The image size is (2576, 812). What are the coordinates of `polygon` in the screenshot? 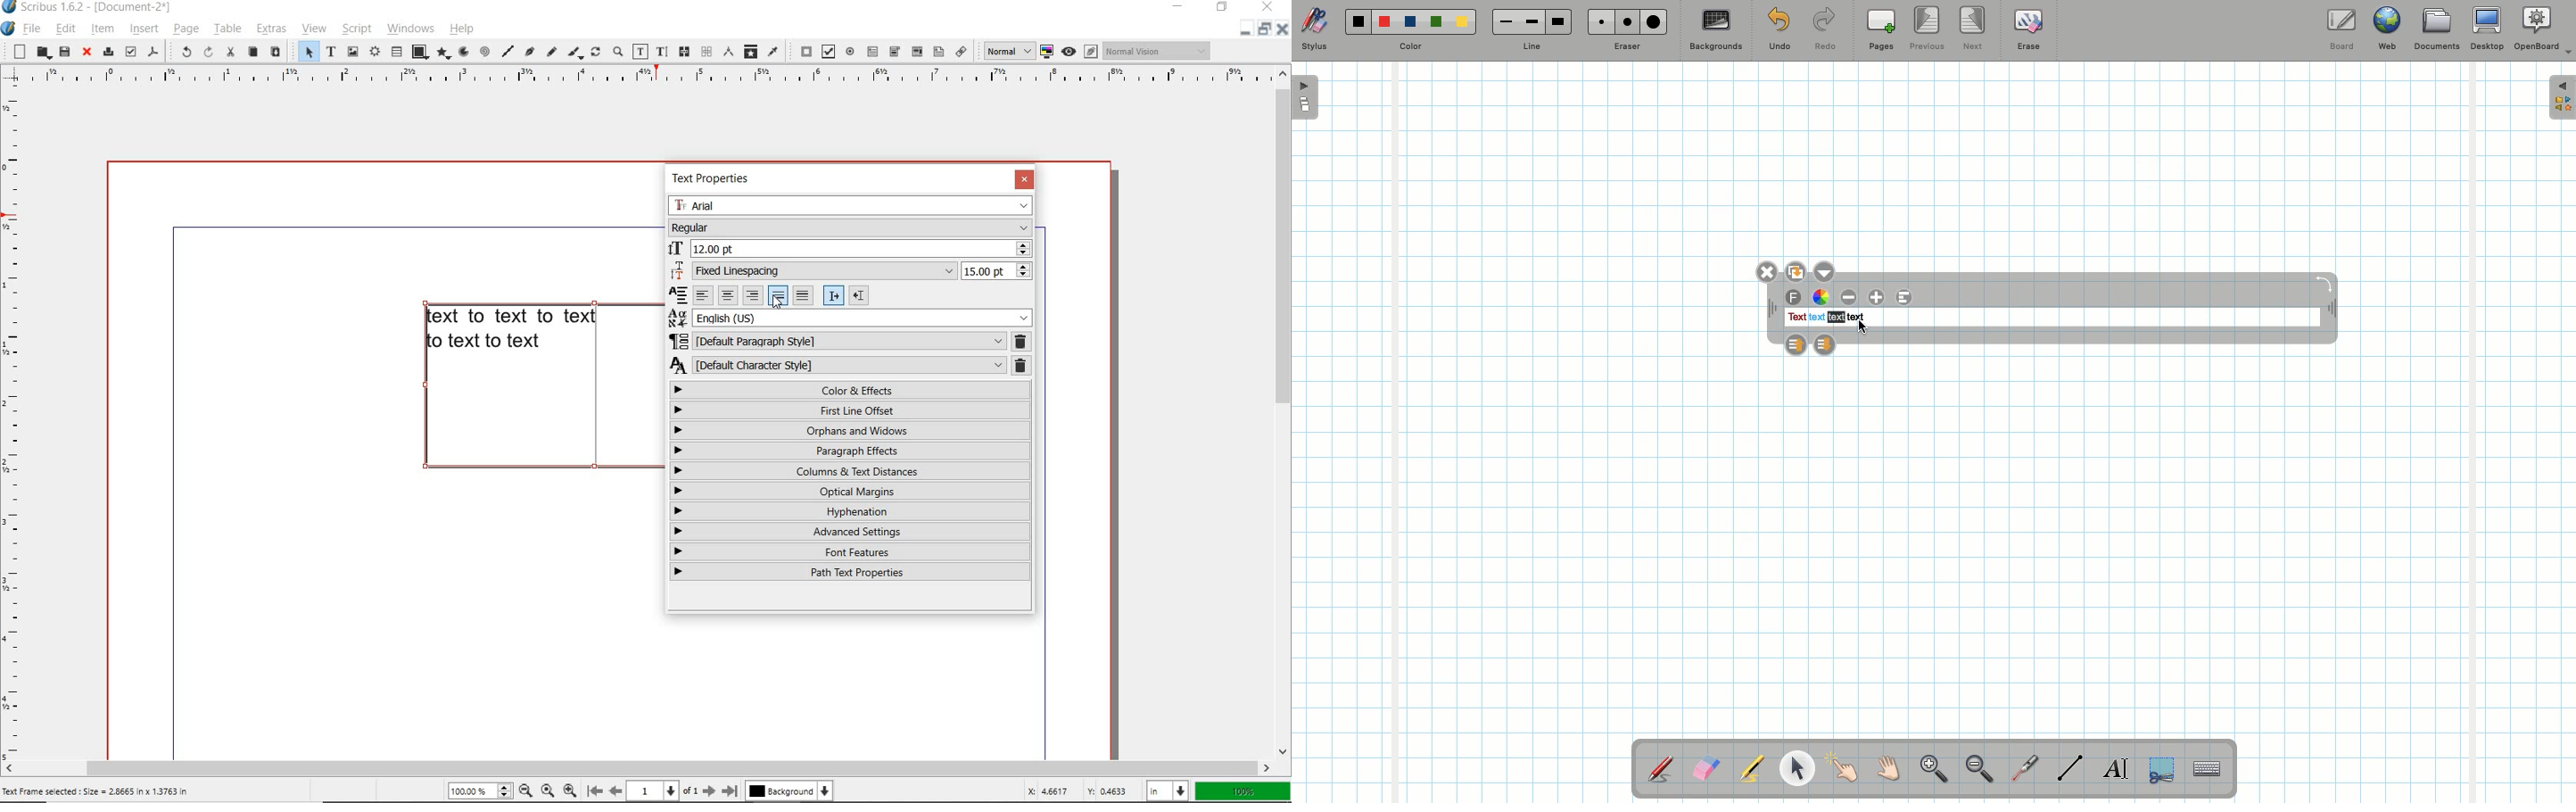 It's located at (441, 52).